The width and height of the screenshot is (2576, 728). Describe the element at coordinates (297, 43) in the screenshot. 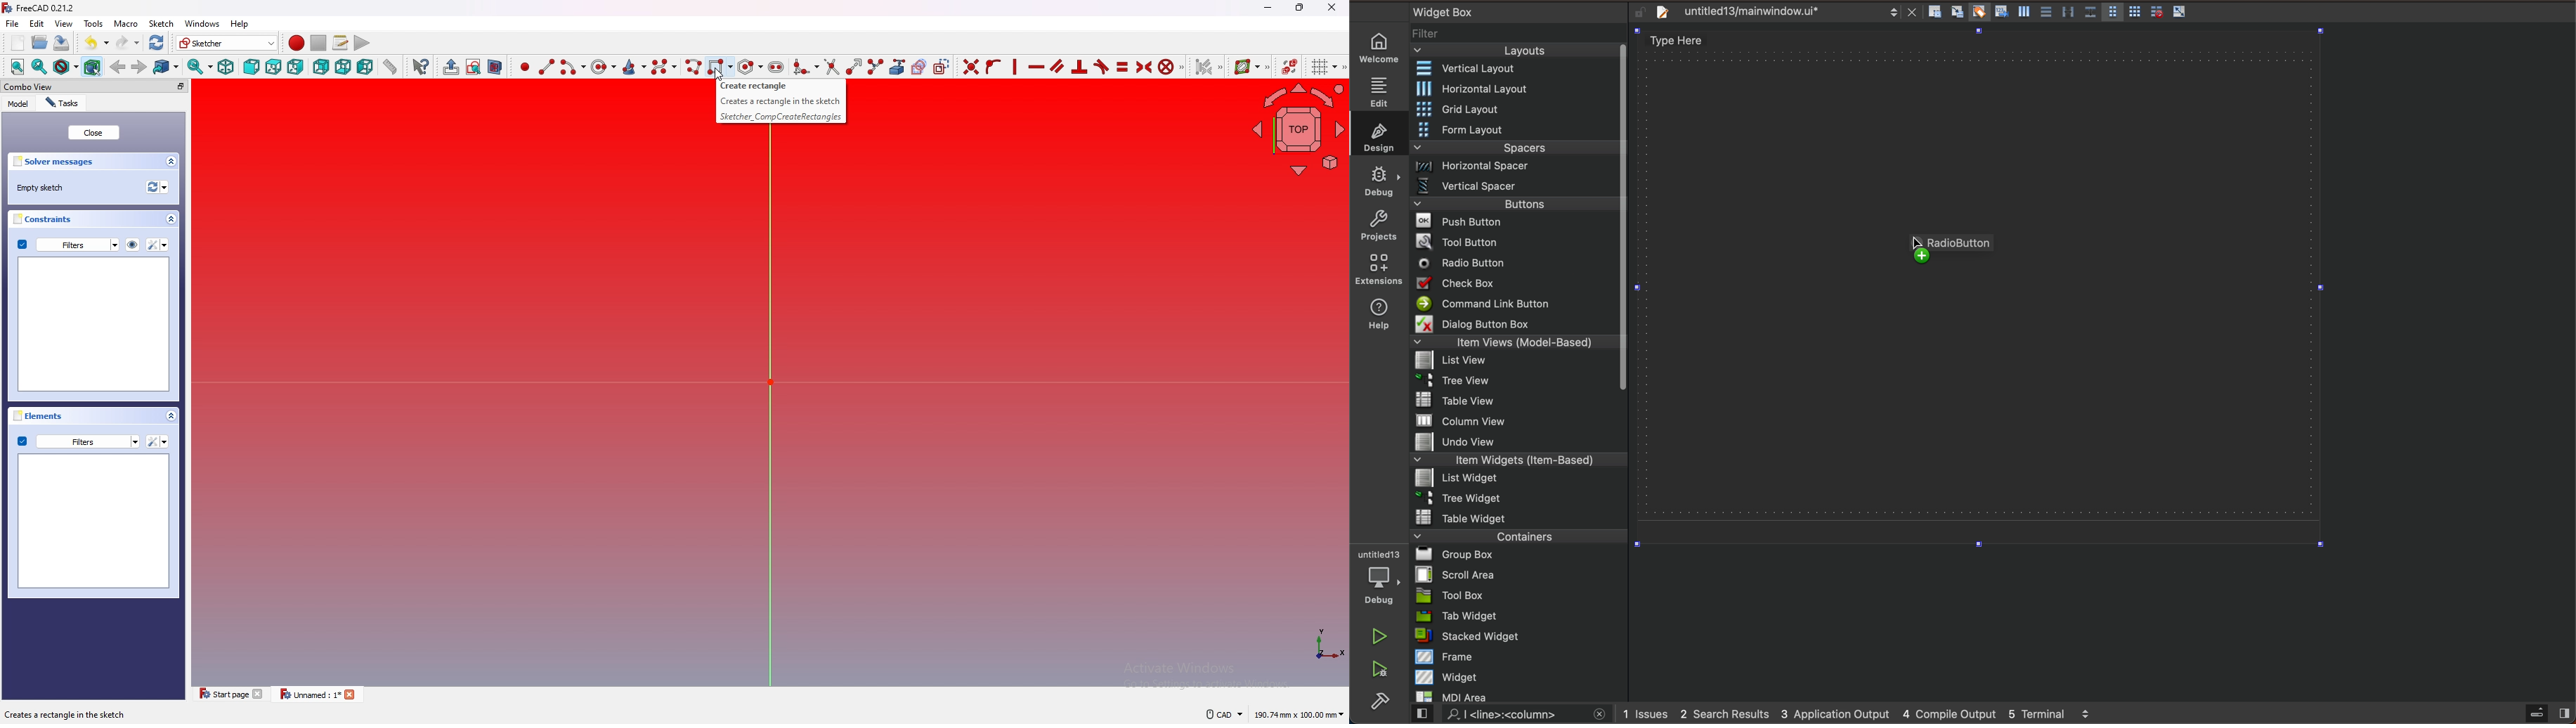

I see `record macro` at that location.